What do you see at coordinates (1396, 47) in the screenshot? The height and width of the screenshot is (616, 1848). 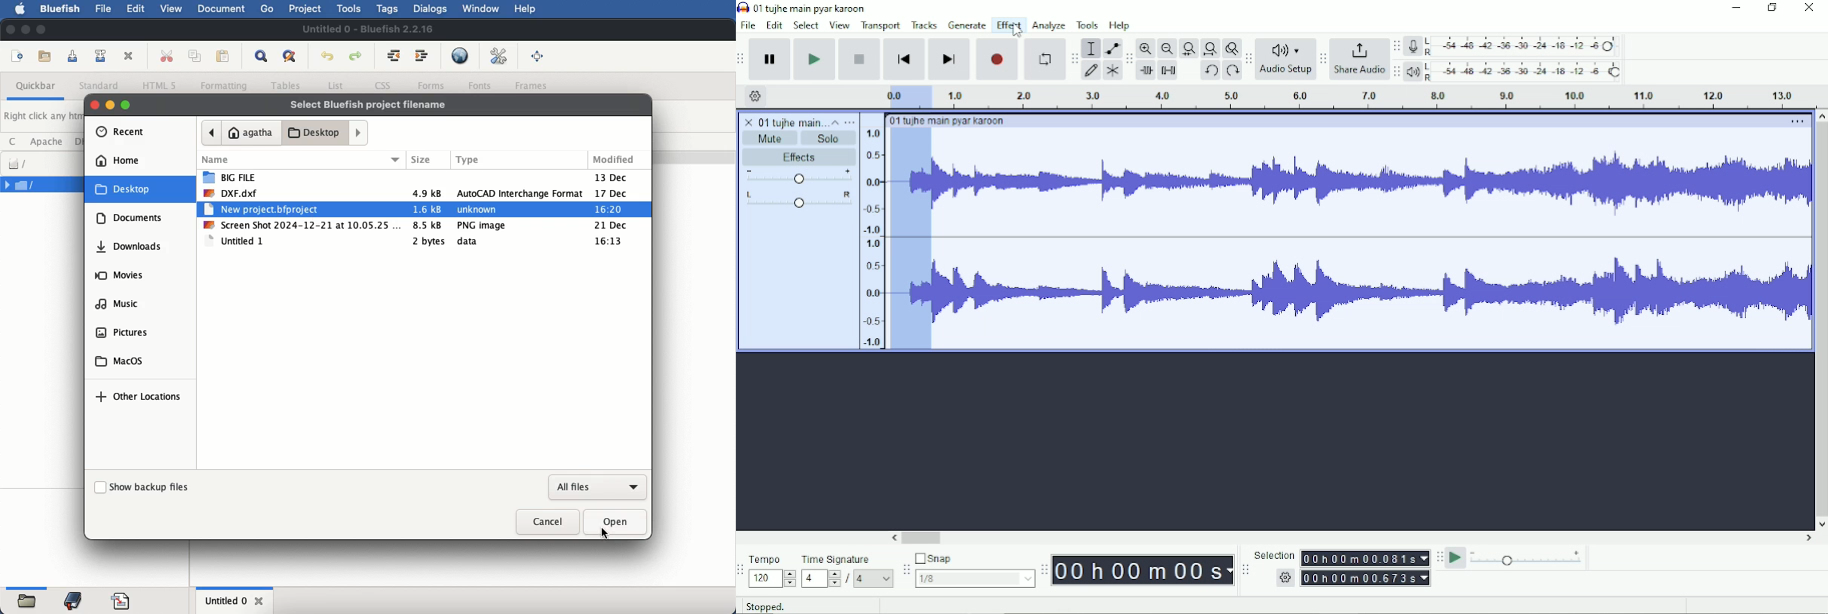 I see `Audacity recording meter toolbar` at bounding box center [1396, 47].